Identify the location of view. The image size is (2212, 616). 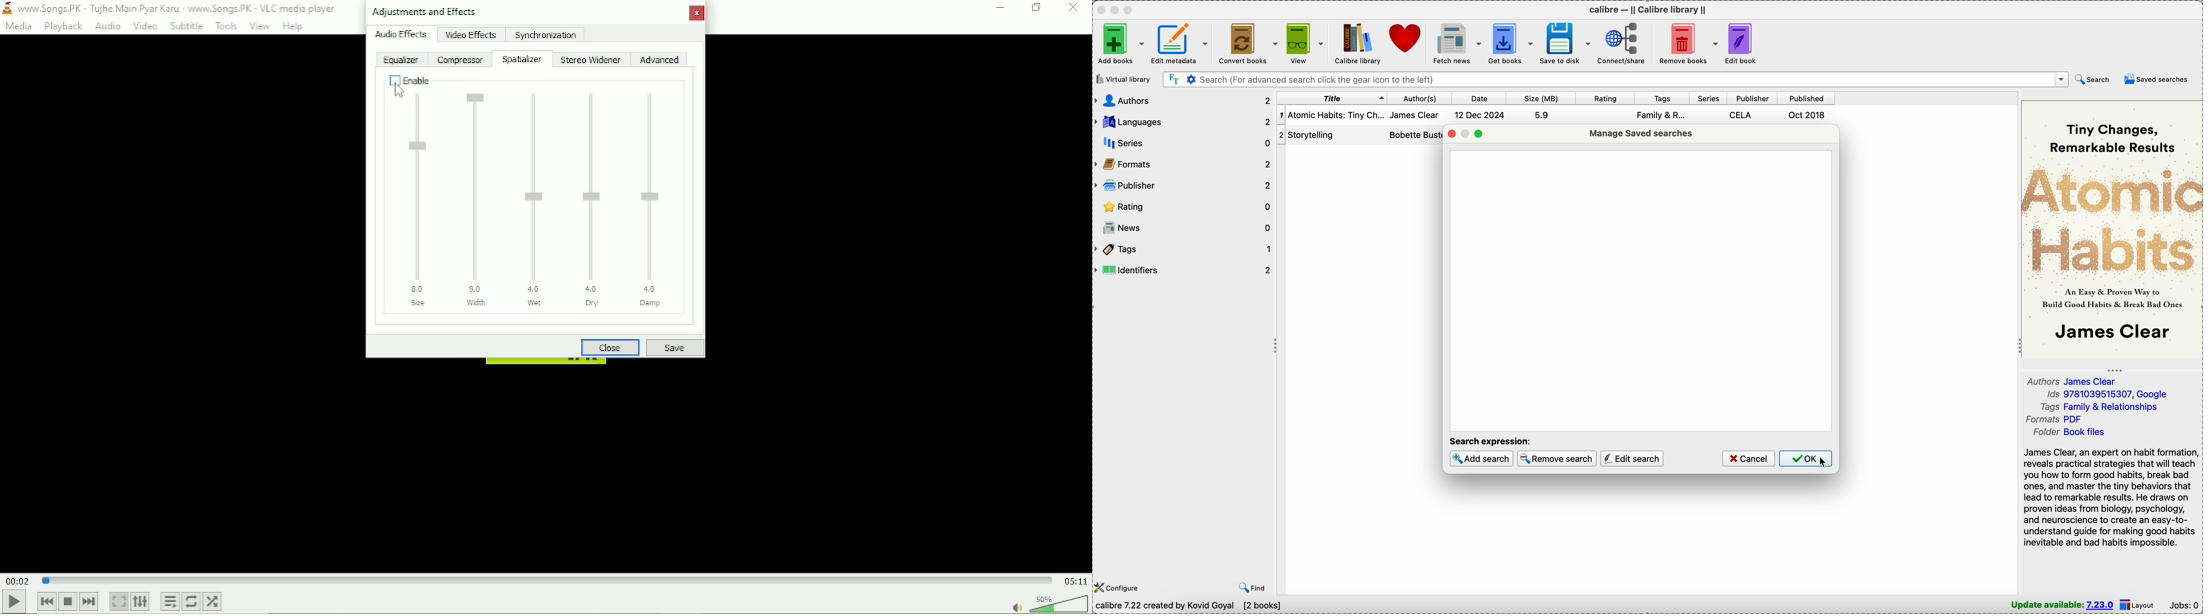
(1304, 44).